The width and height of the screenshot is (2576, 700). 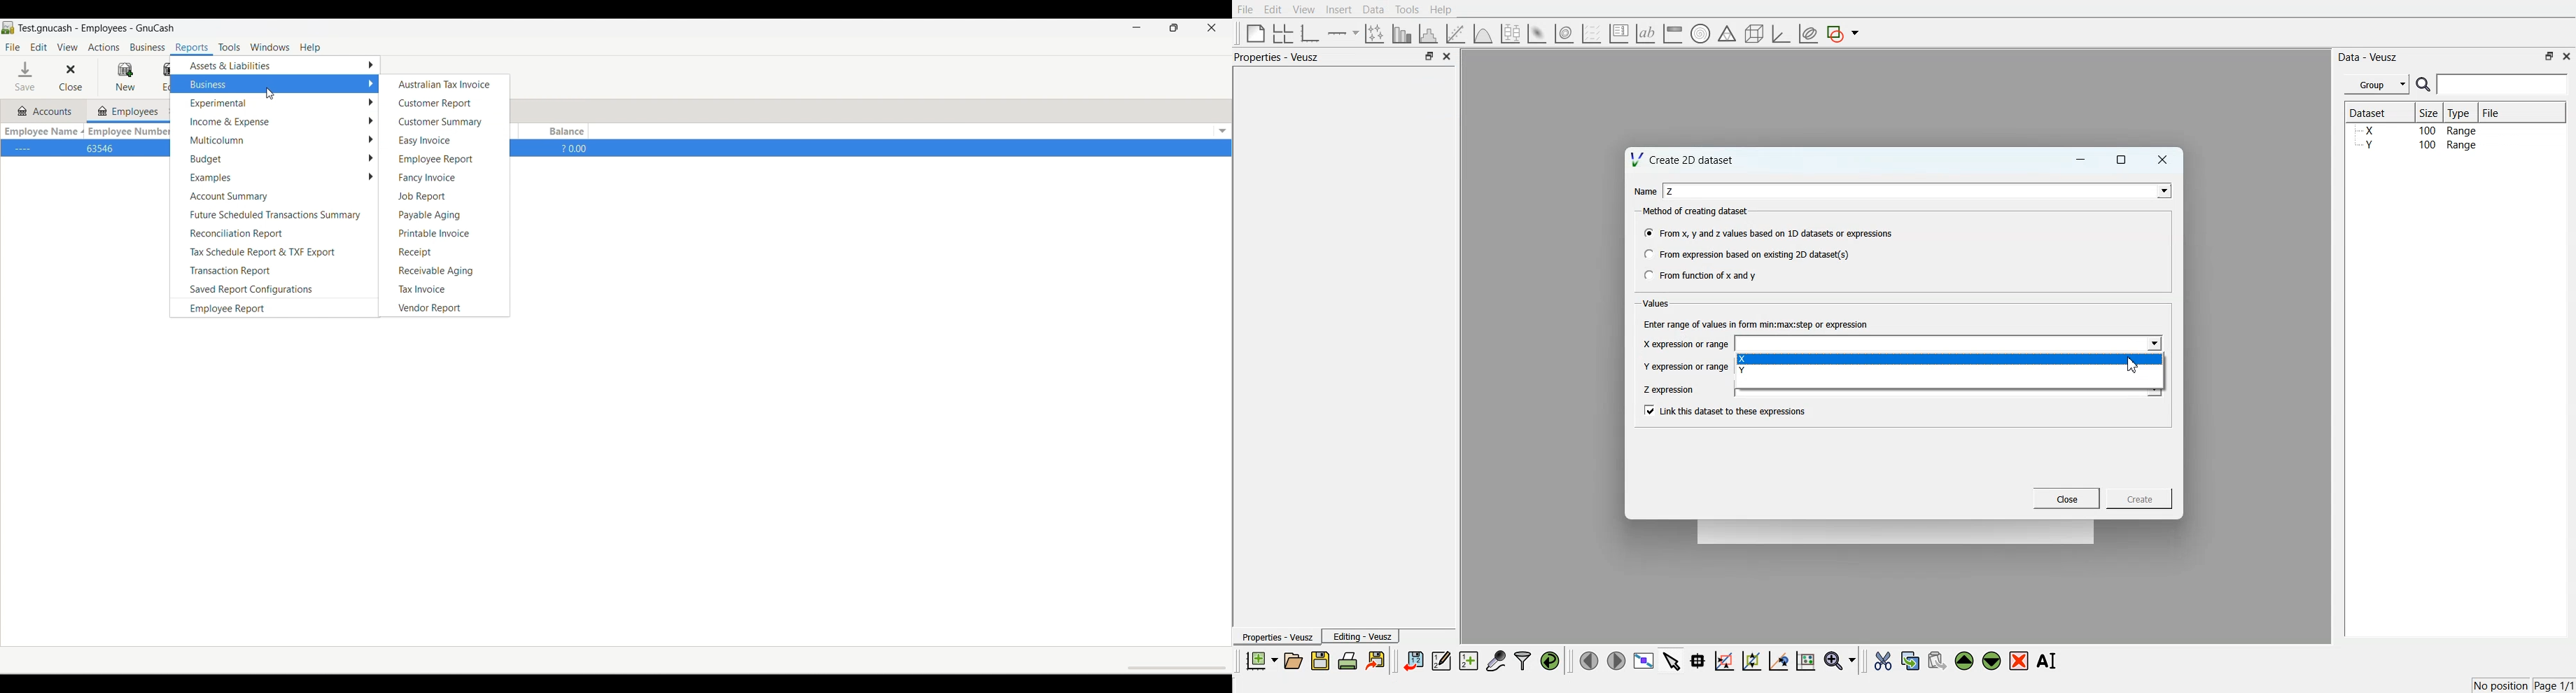 I want to click on Edit, so click(x=1272, y=10).